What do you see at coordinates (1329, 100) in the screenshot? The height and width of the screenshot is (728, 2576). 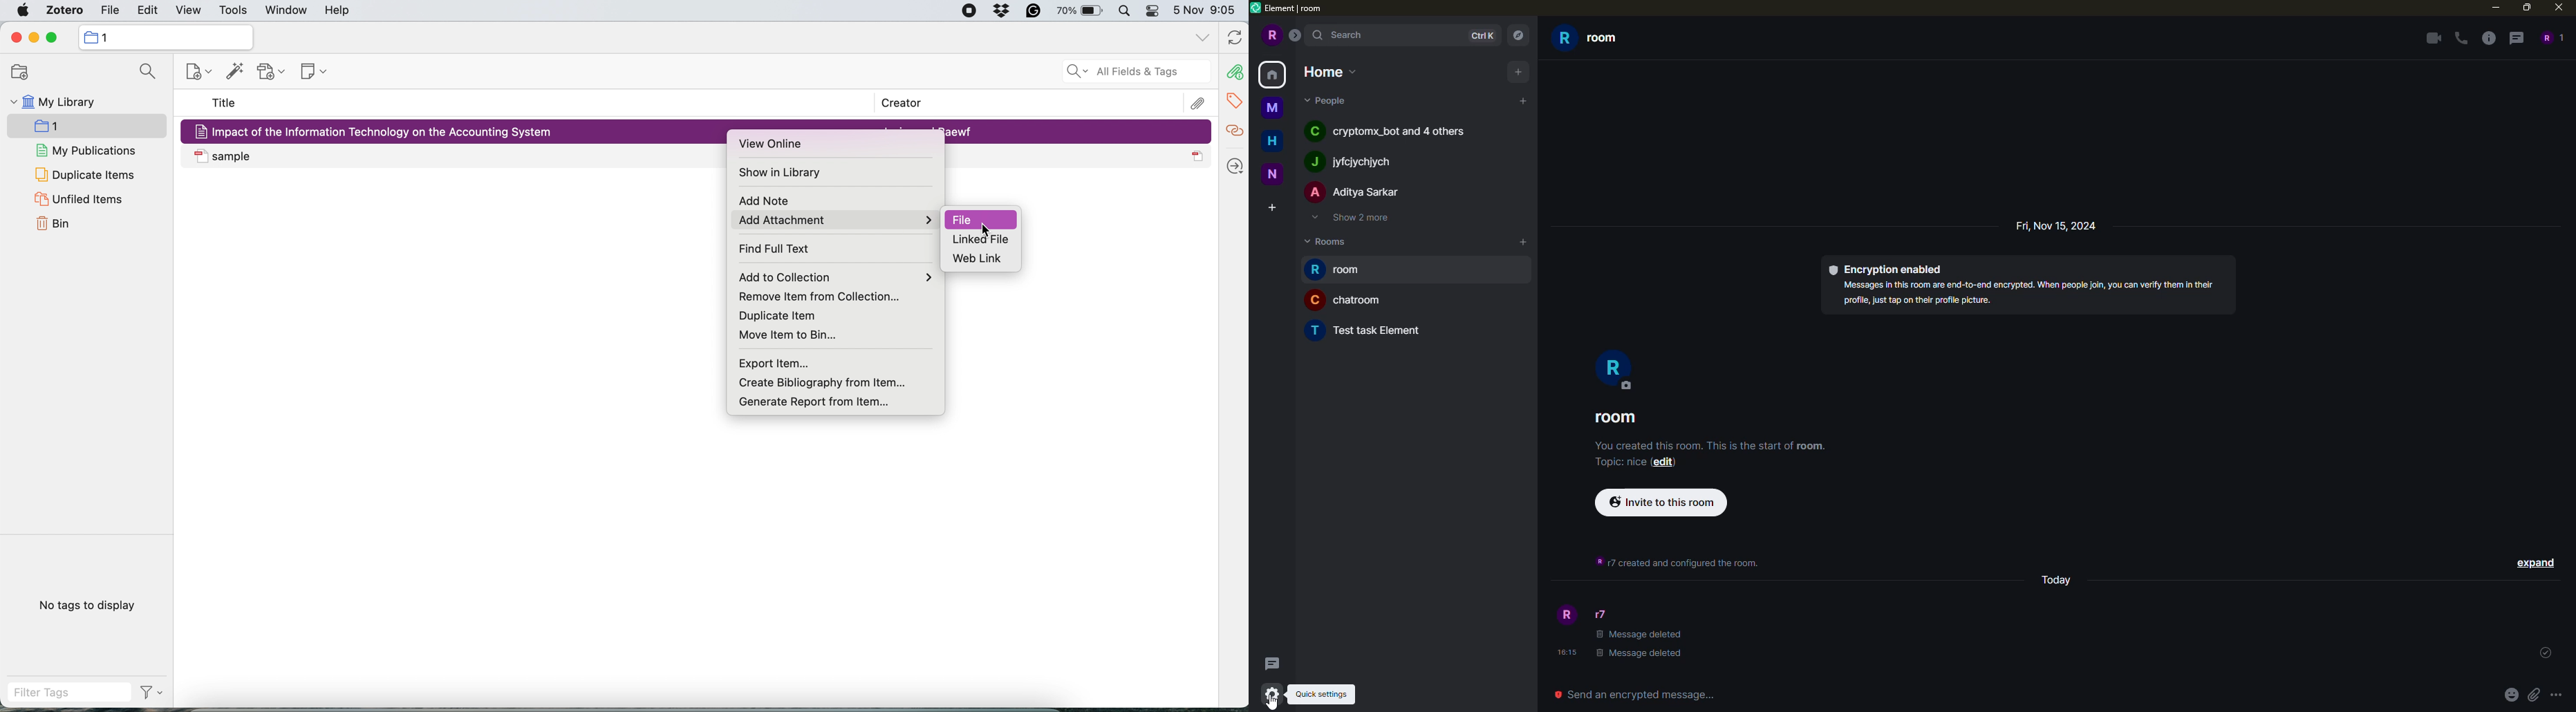 I see `people` at bounding box center [1329, 100].